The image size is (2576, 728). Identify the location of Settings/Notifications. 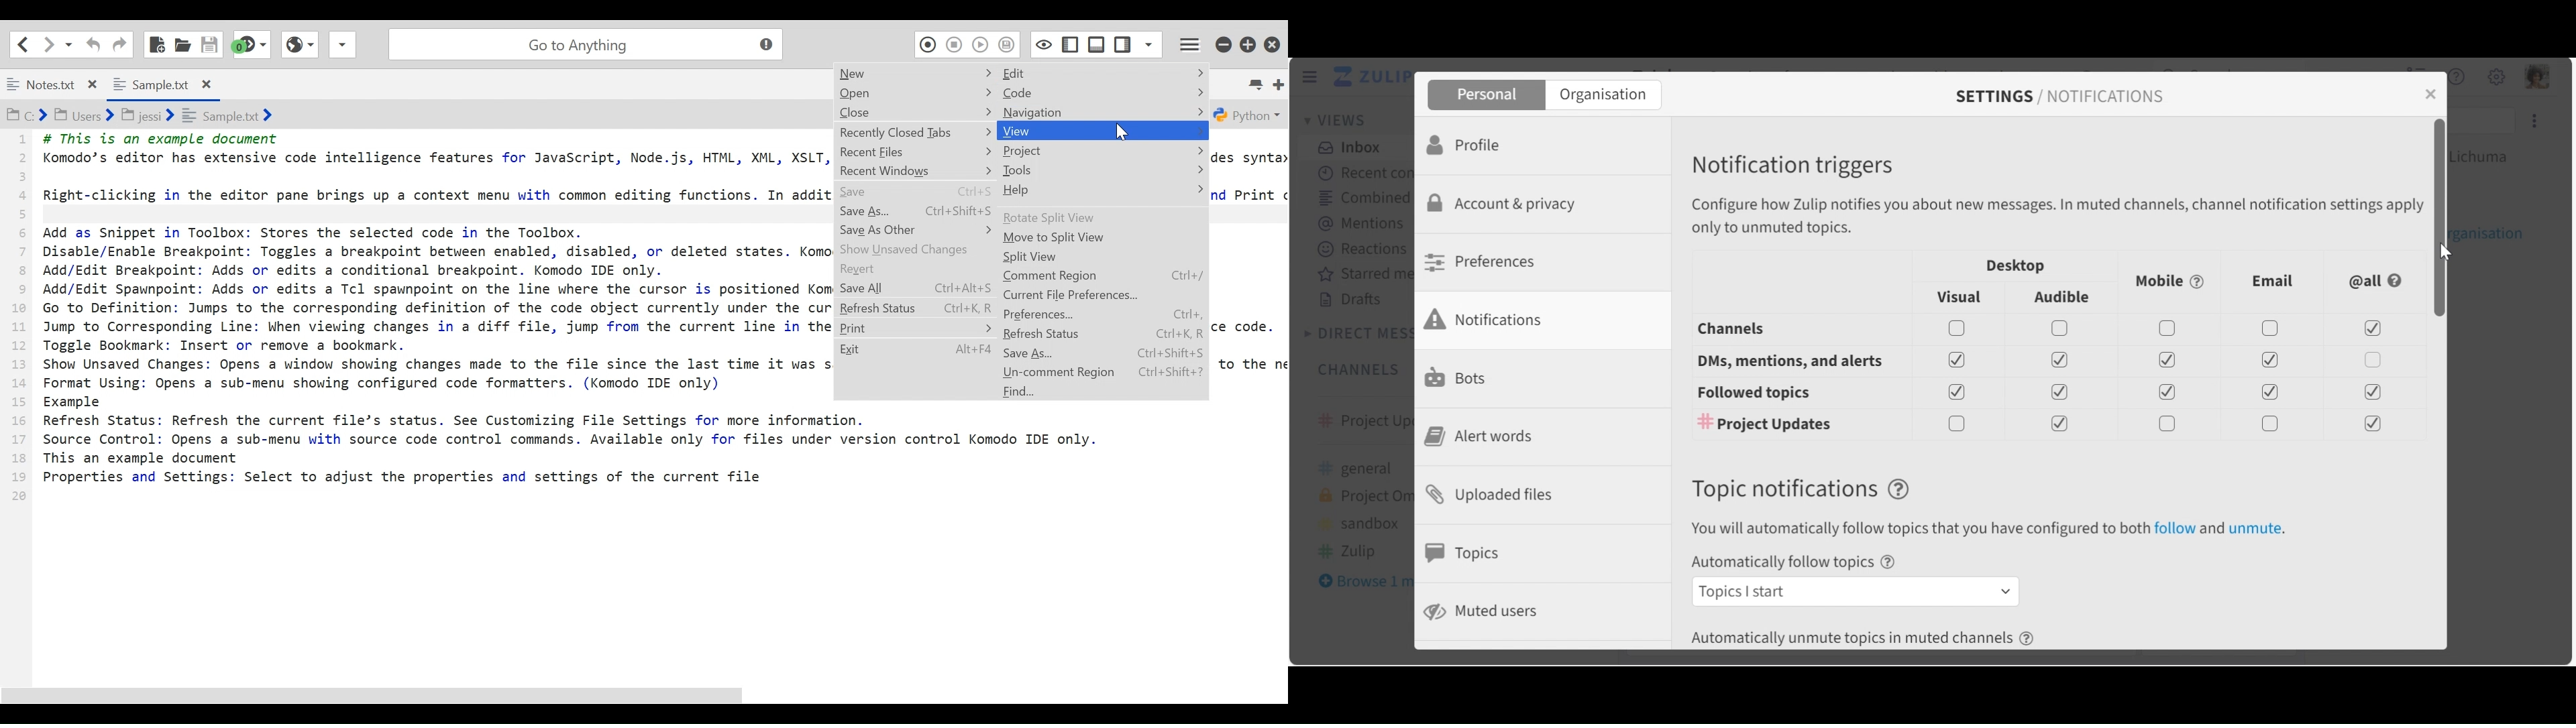
(2067, 97).